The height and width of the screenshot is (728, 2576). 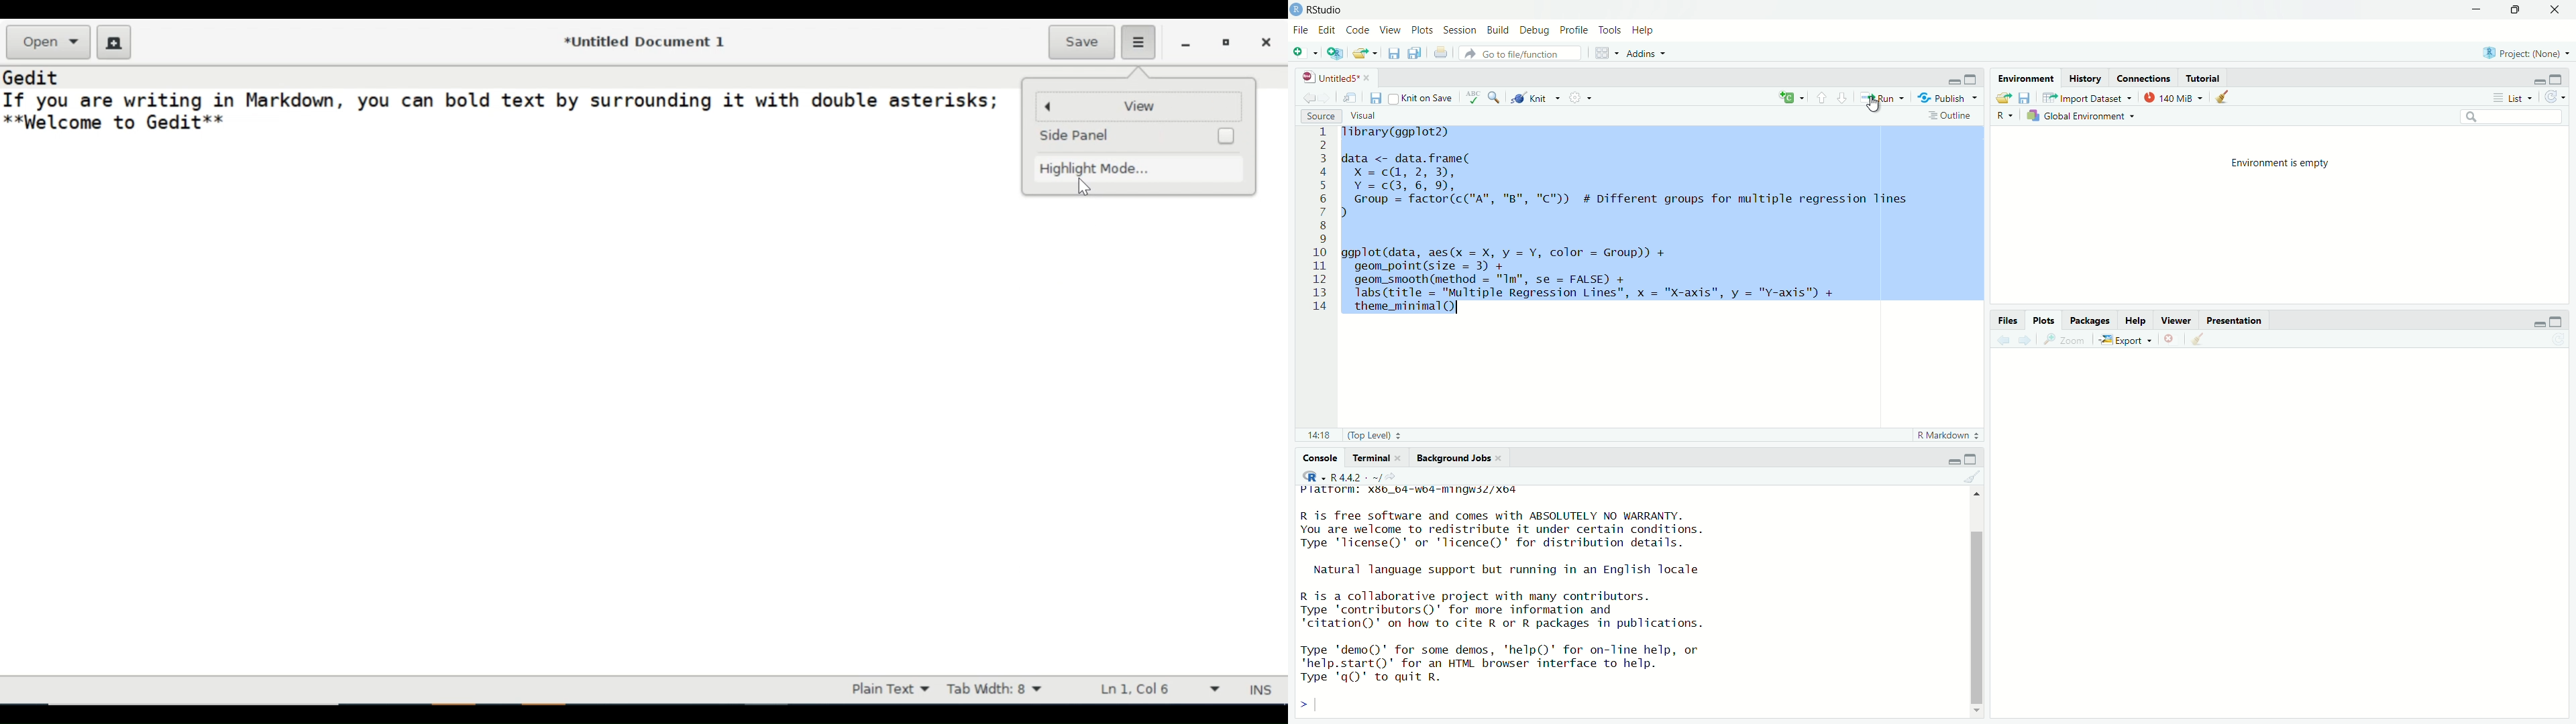 What do you see at coordinates (2510, 97) in the screenshot?
I see `List` at bounding box center [2510, 97].